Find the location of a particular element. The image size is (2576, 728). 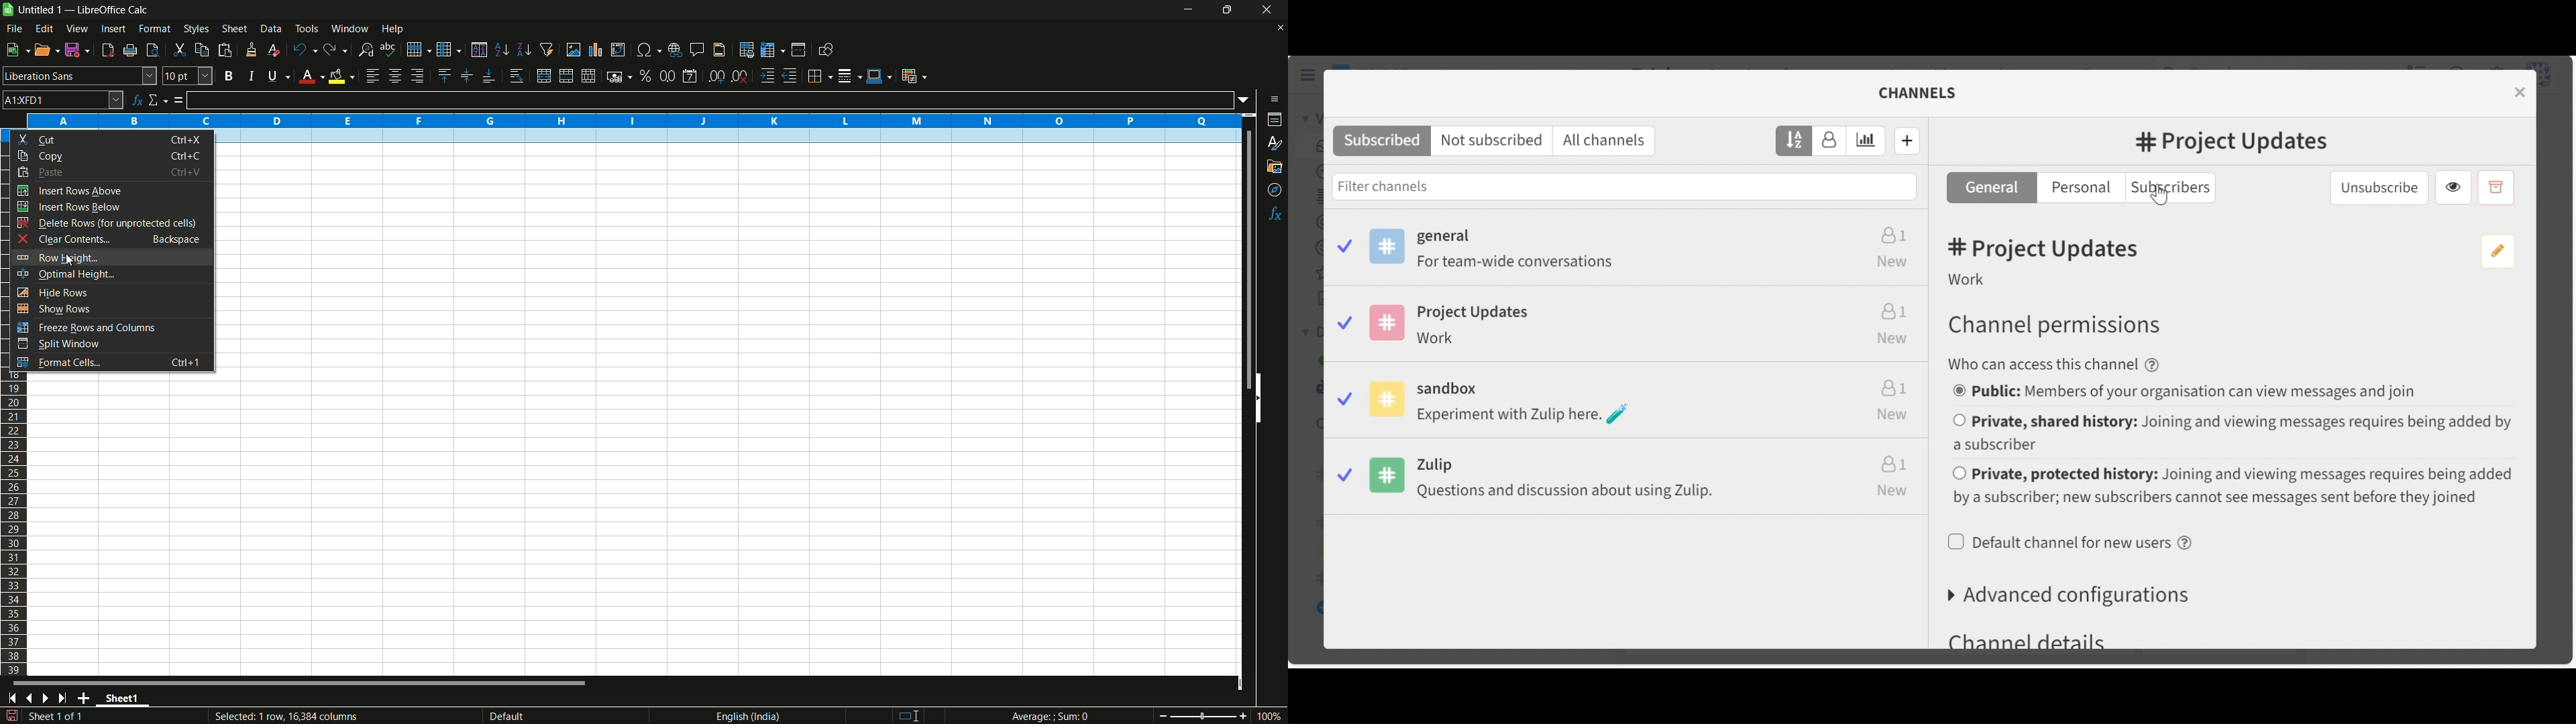

All channels is located at coordinates (1605, 141).